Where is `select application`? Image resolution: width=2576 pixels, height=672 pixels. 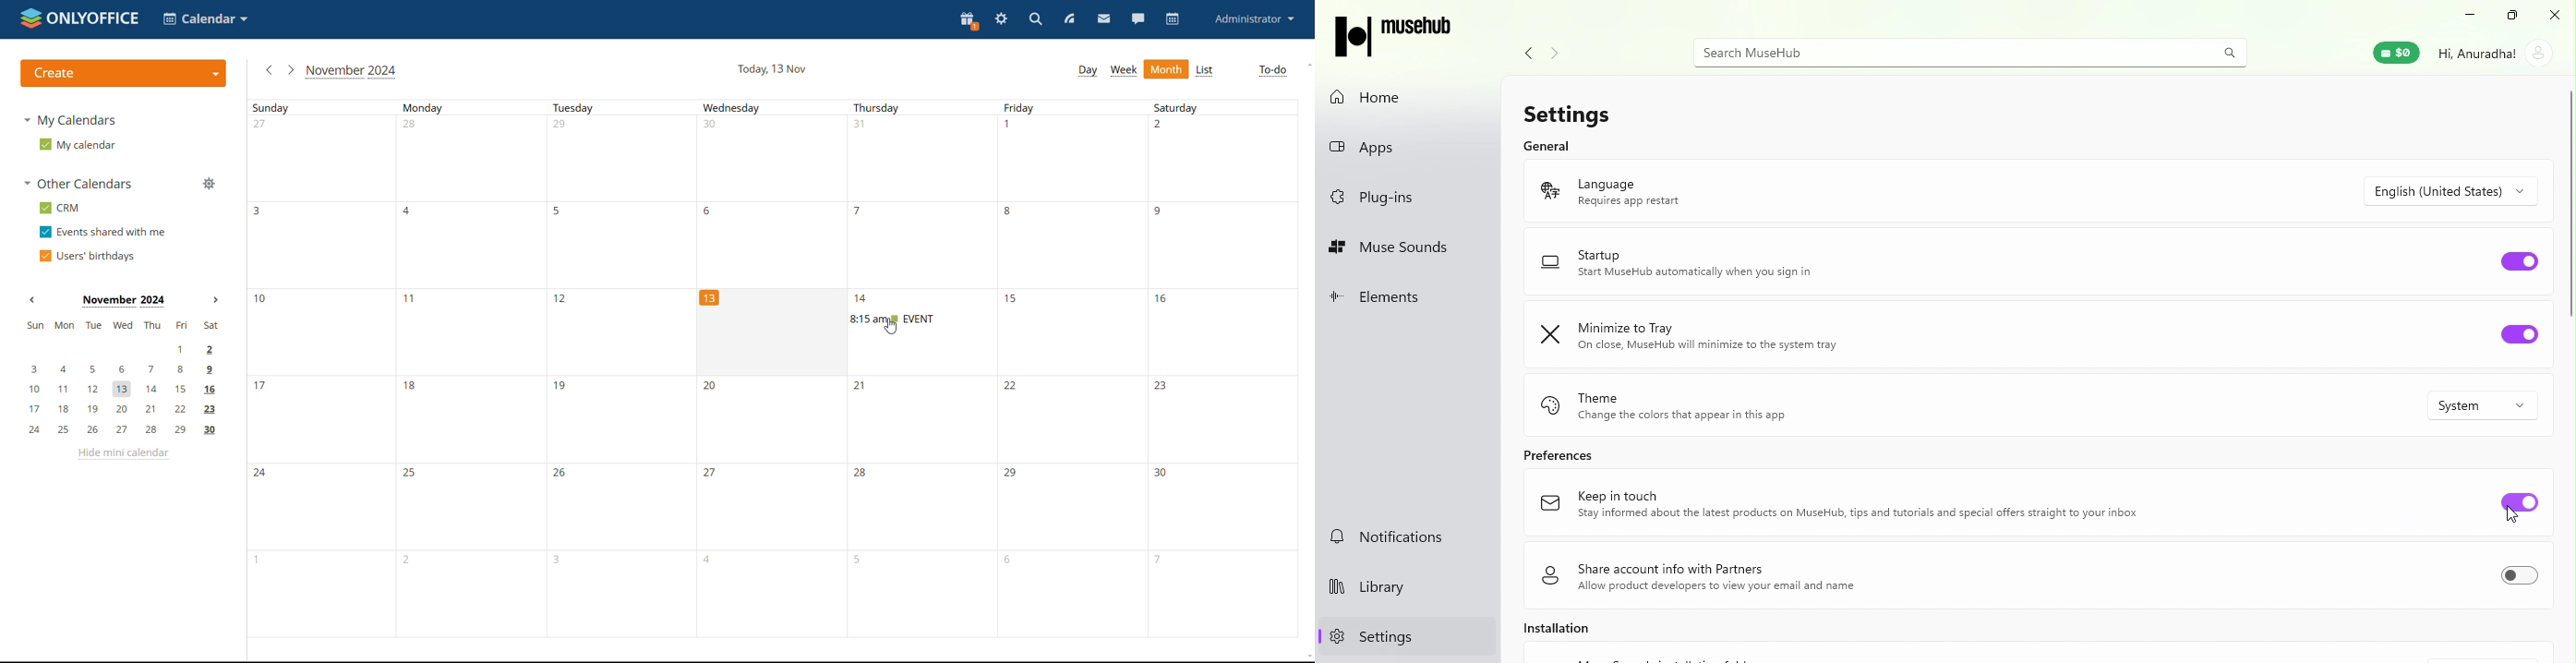
select application is located at coordinates (205, 18).